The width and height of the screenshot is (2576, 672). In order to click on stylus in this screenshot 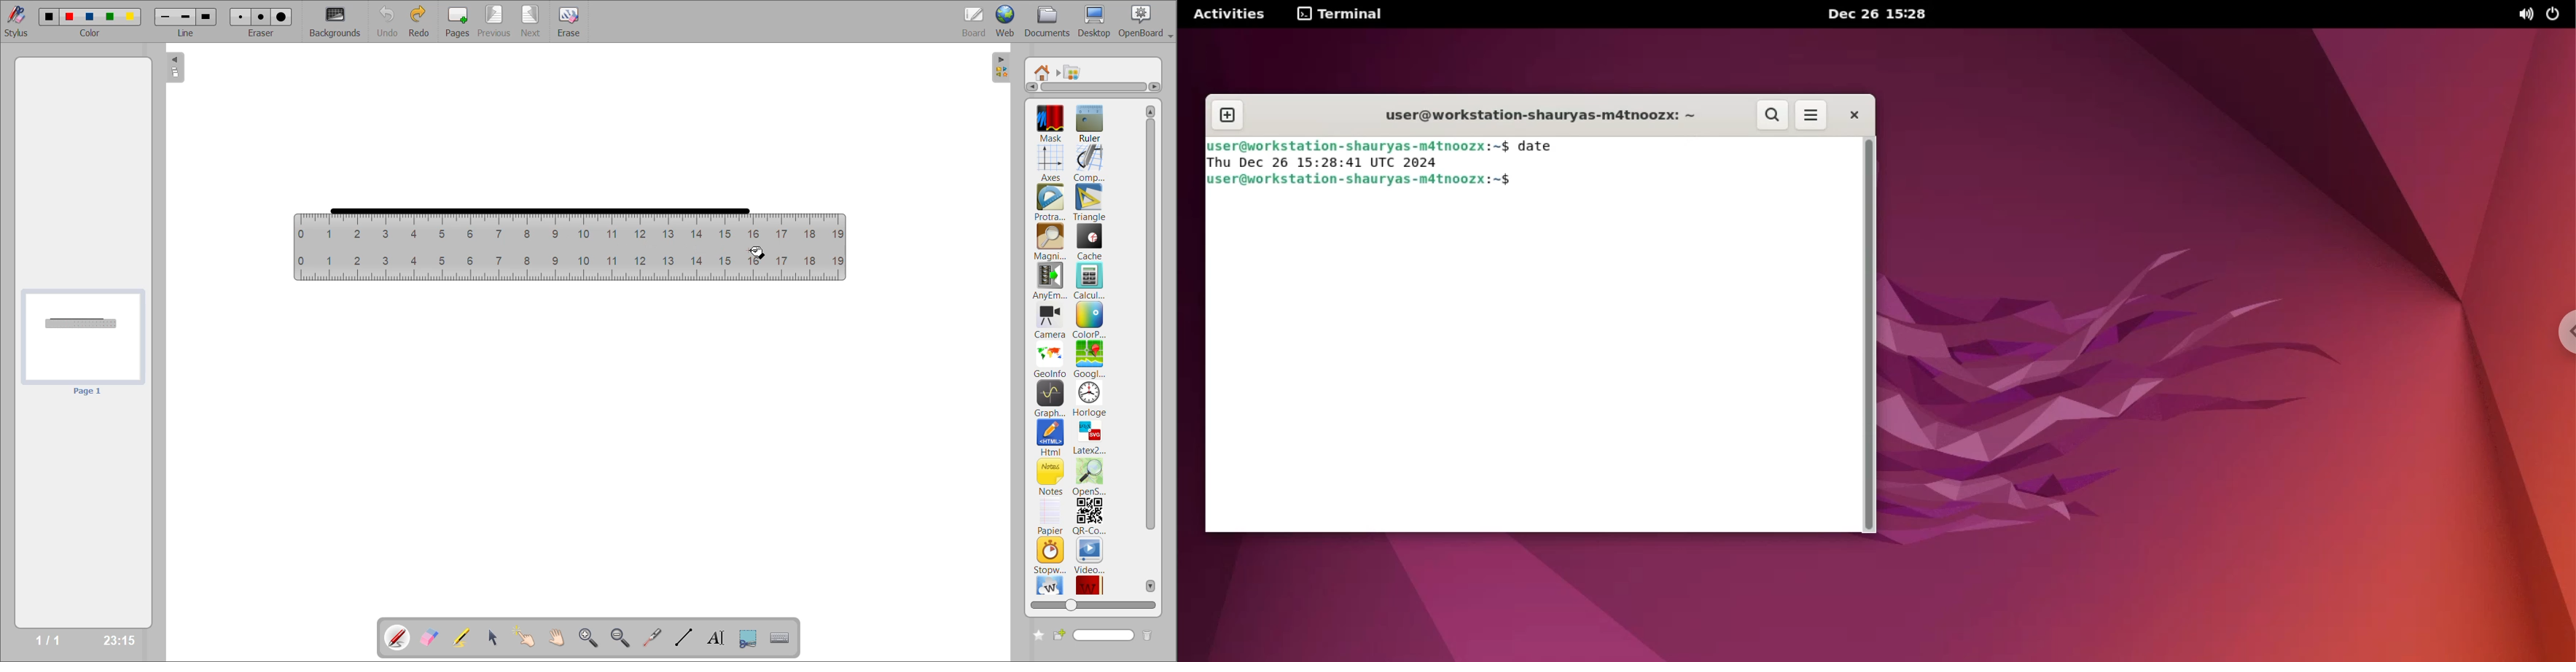, I will do `click(14, 20)`.